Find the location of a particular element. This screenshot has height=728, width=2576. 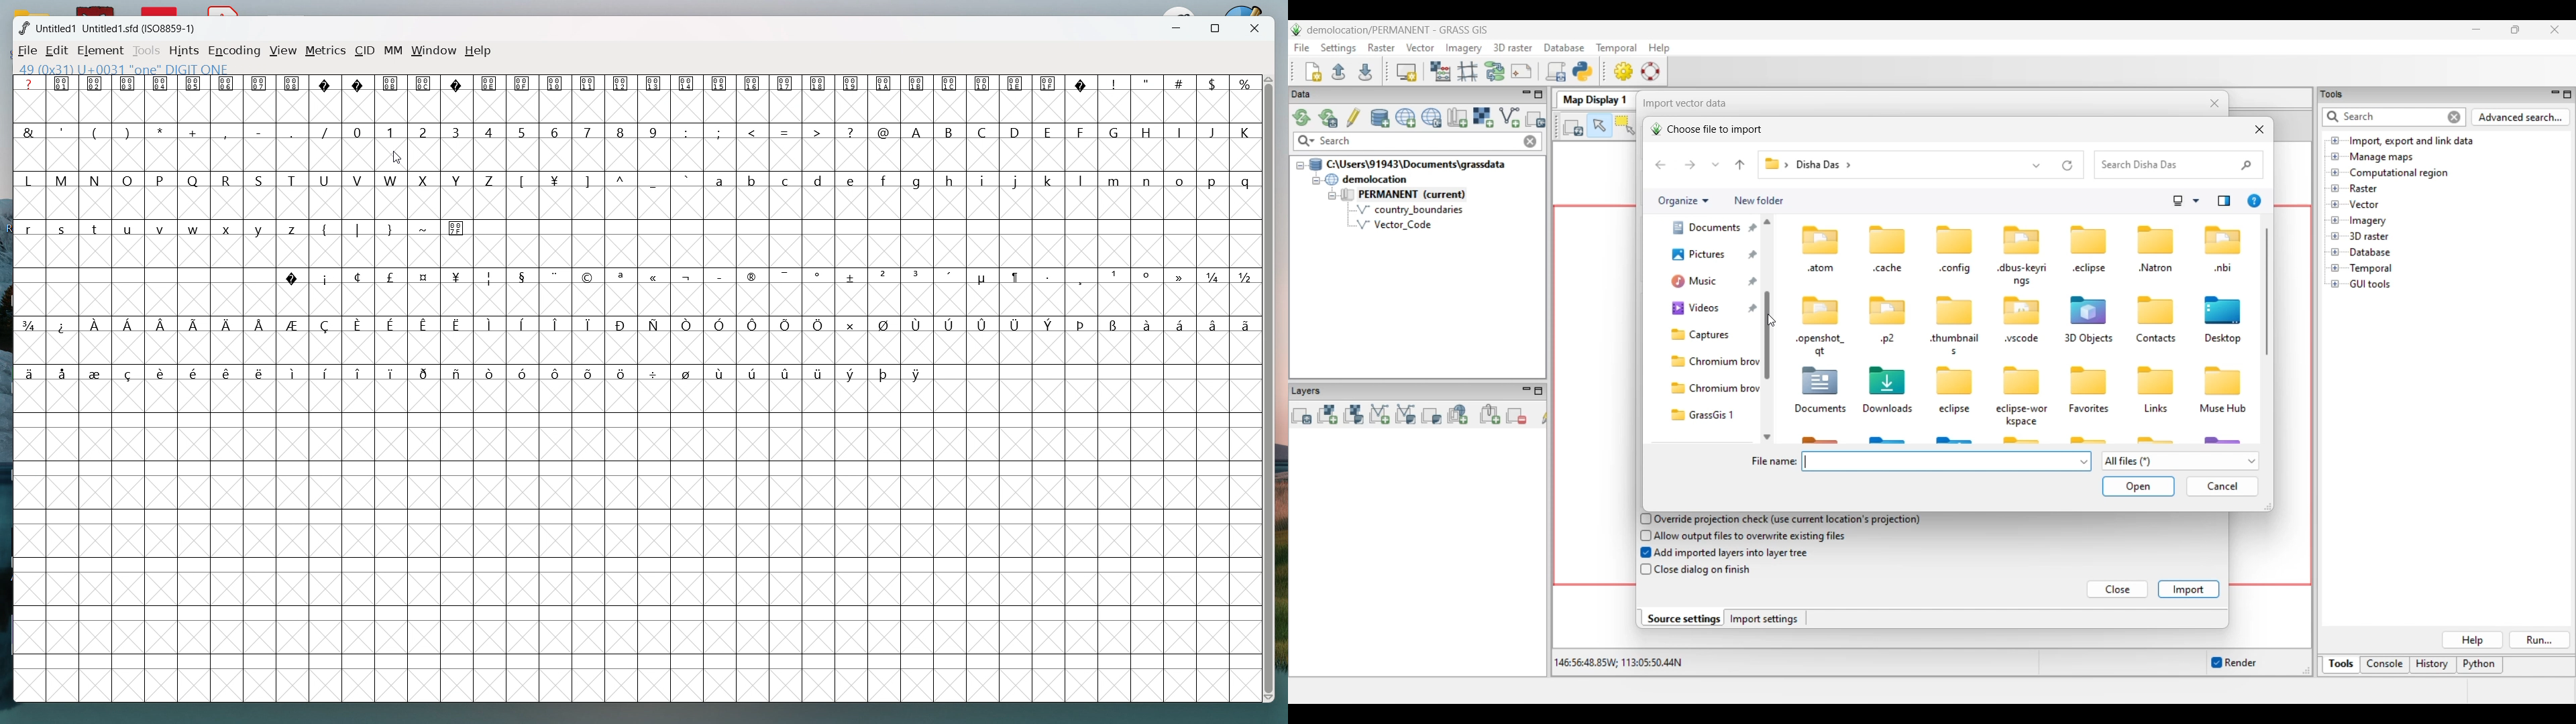

symbol is located at coordinates (490, 324).